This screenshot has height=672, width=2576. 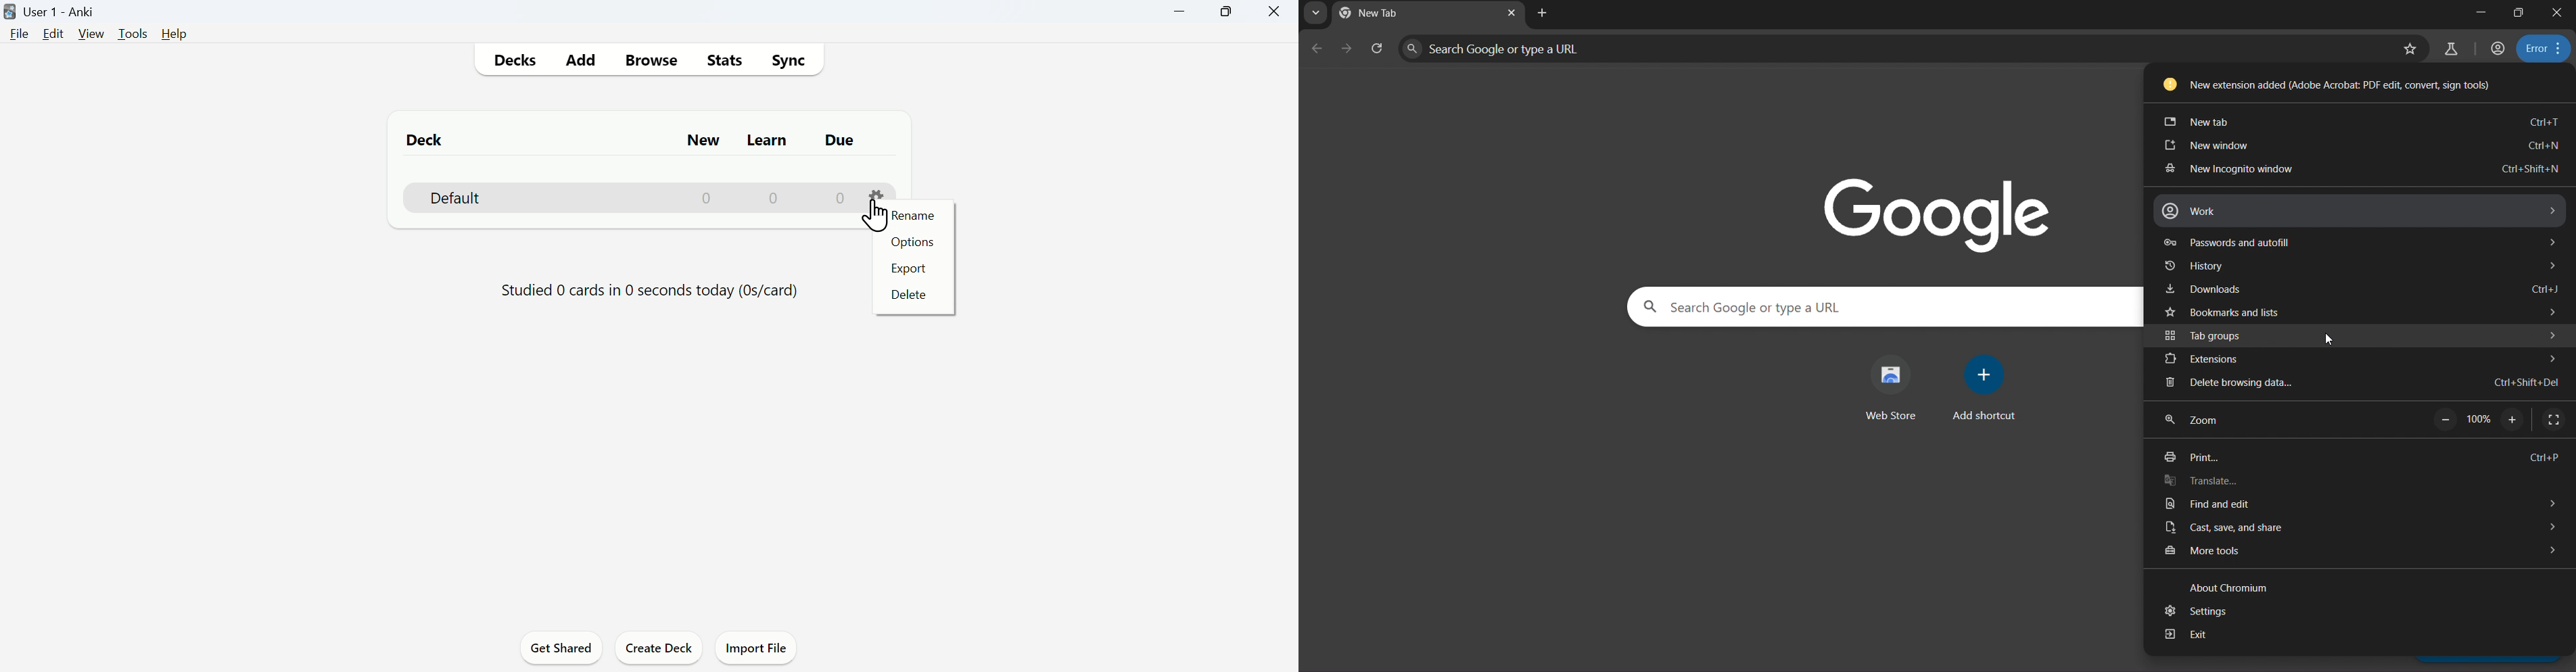 I want to click on close tab, so click(x=1510, y=15).